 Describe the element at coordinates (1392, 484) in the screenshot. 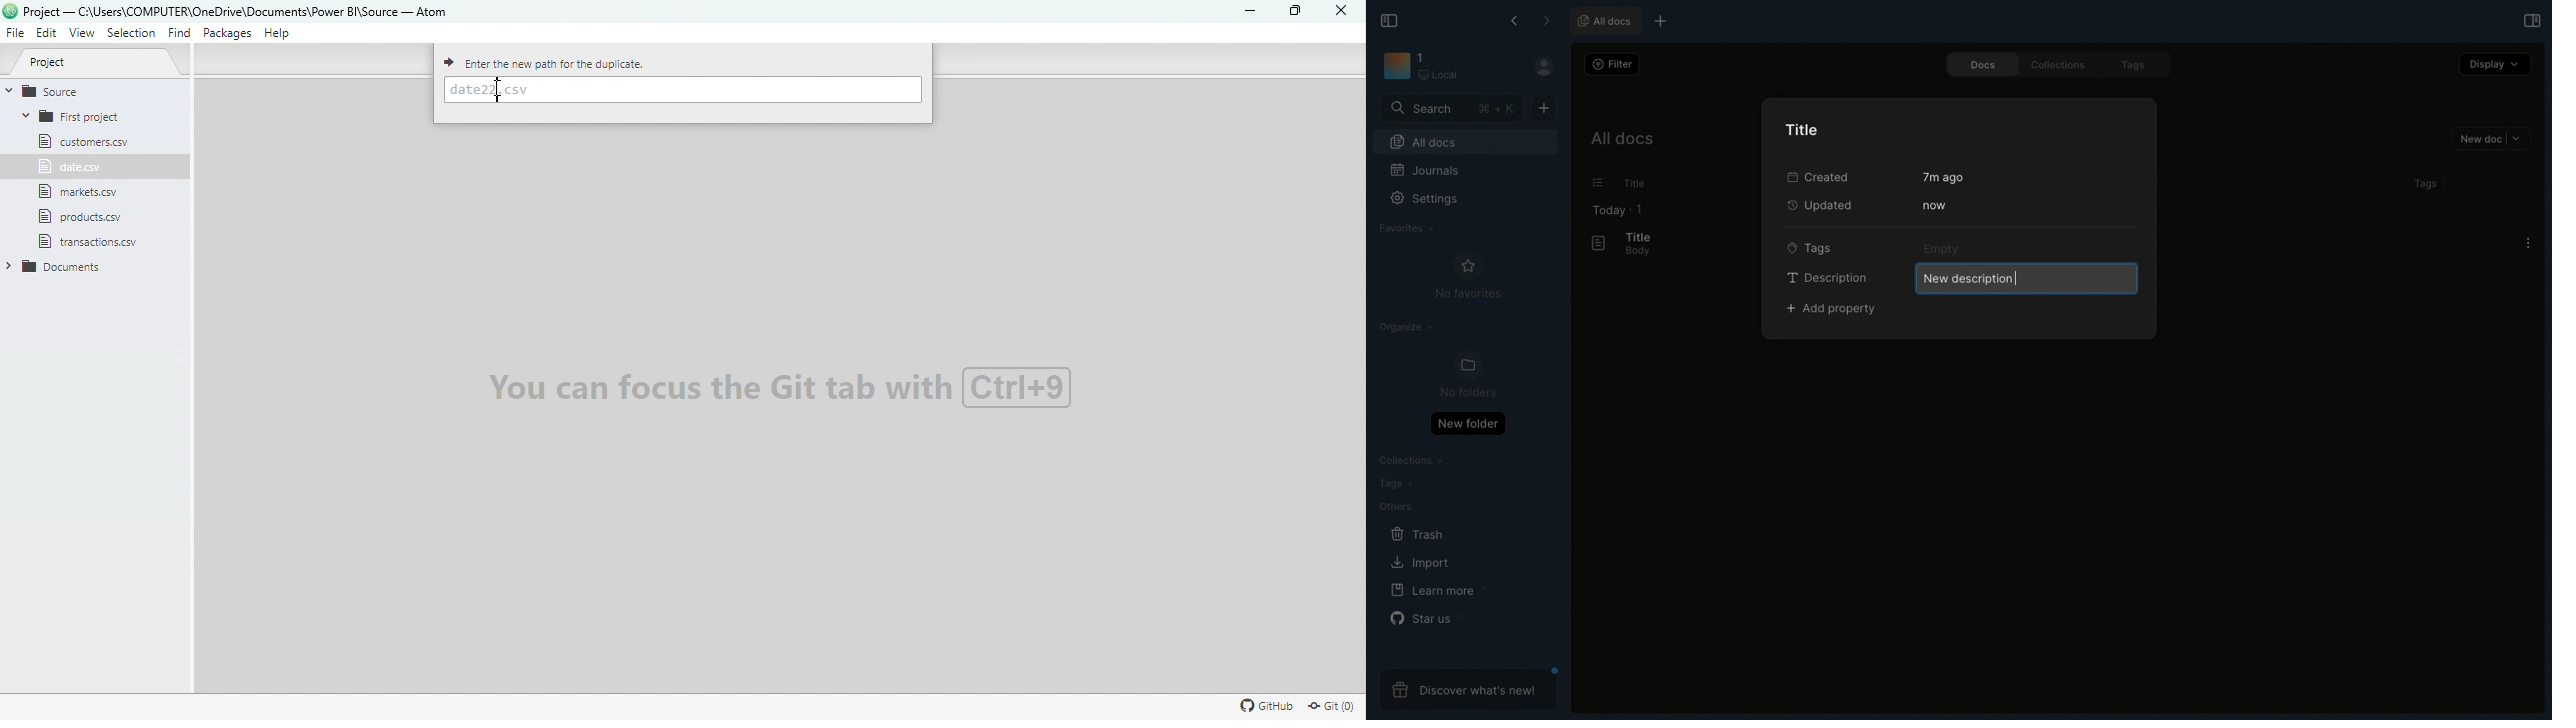

I see `Tags` at that location.